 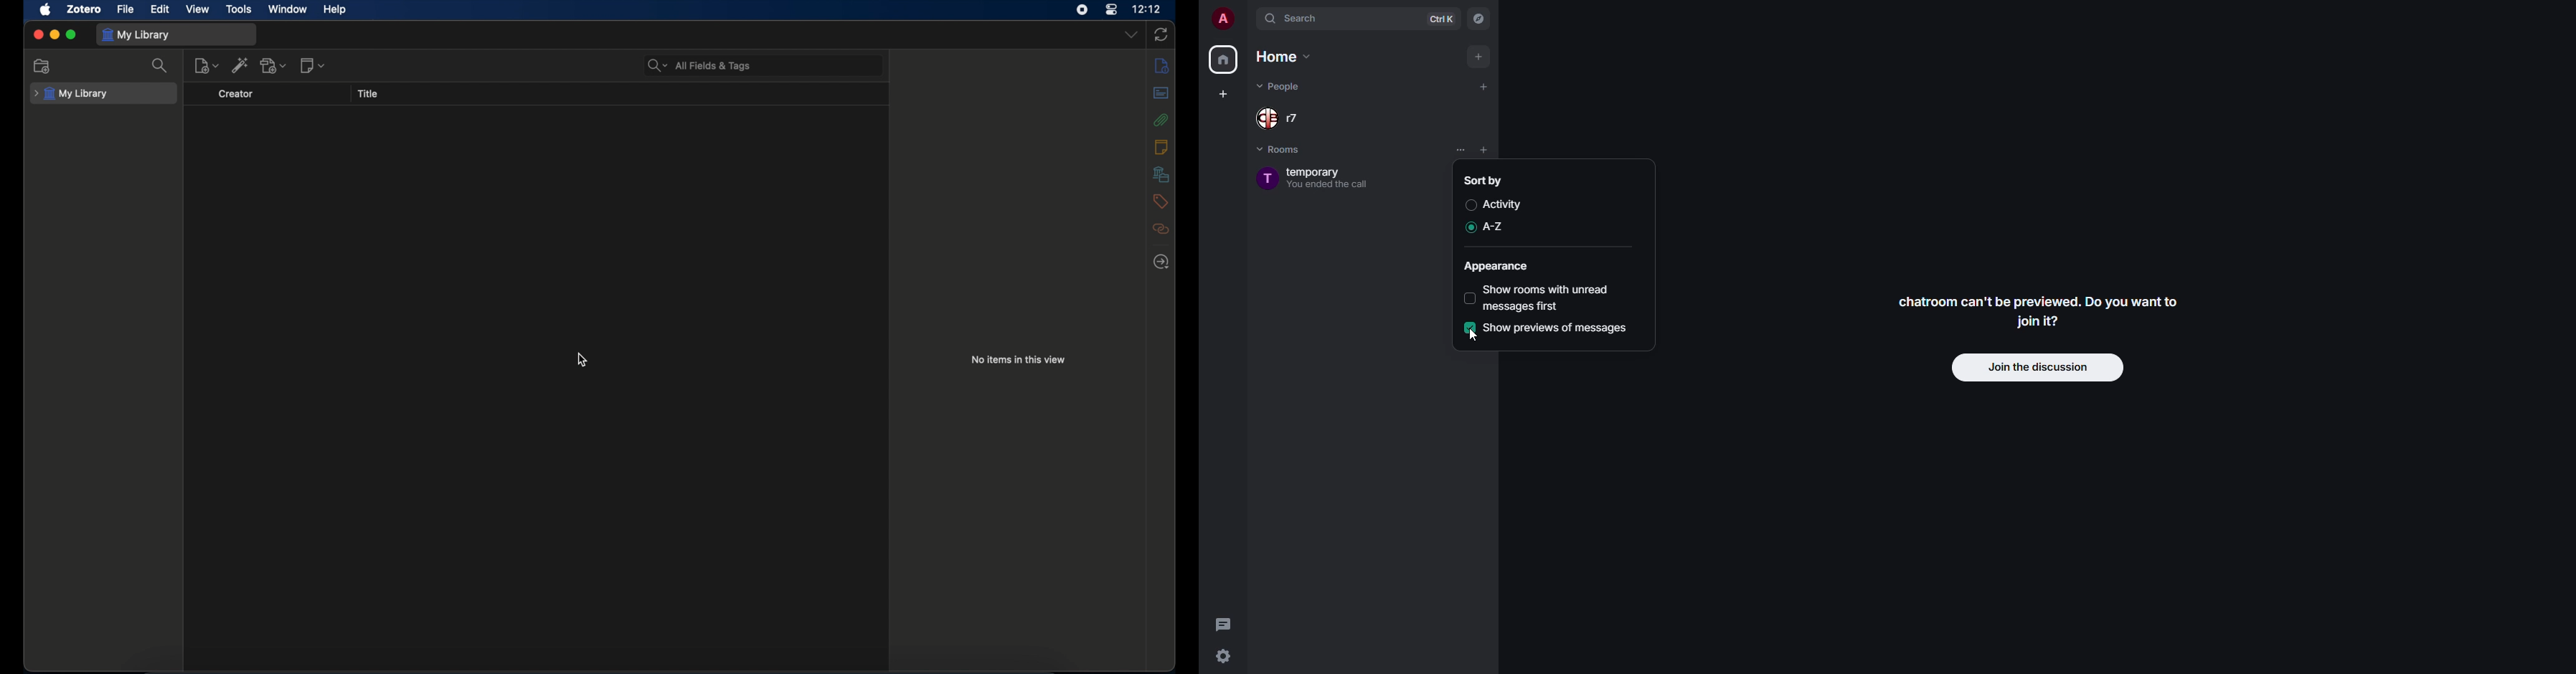 I want to click on no item in this view, so click(x=1020, y=359).